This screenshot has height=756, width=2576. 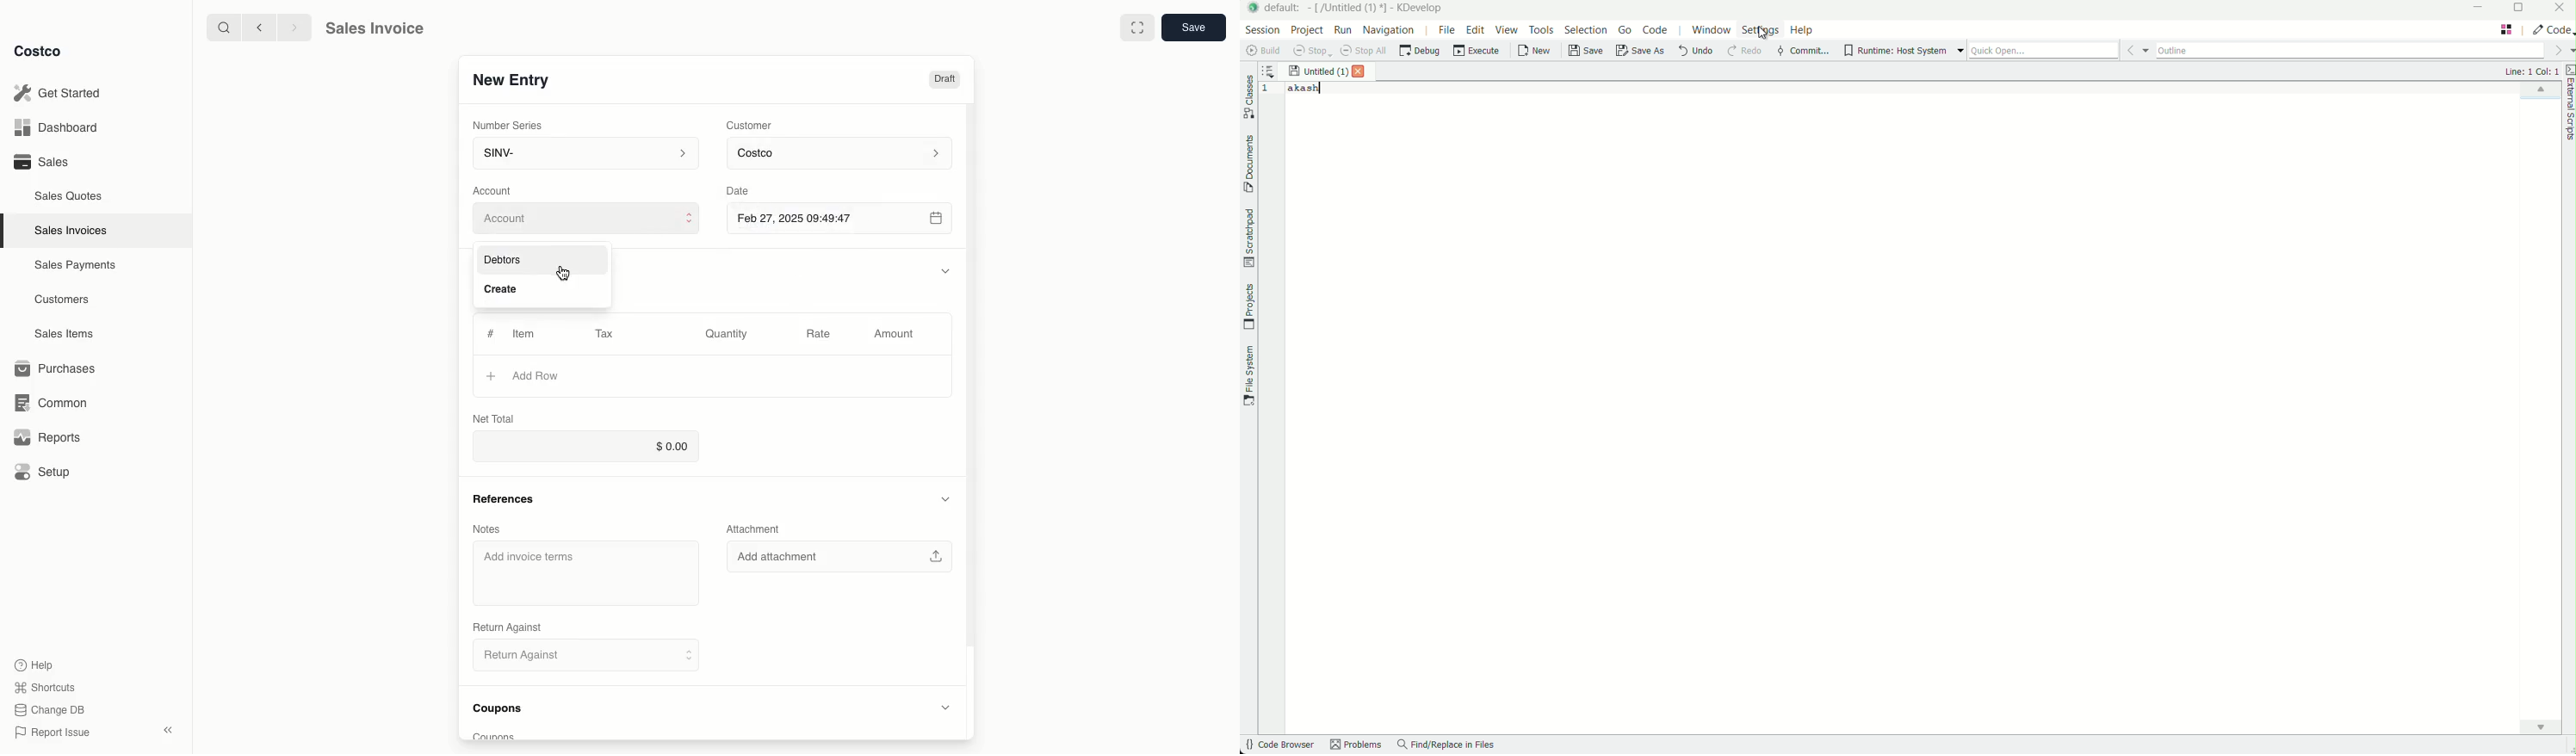 What do you see at coordinates (494, 418) in the screenshot?
I see `Net Total` at bounding box center [494, 418].